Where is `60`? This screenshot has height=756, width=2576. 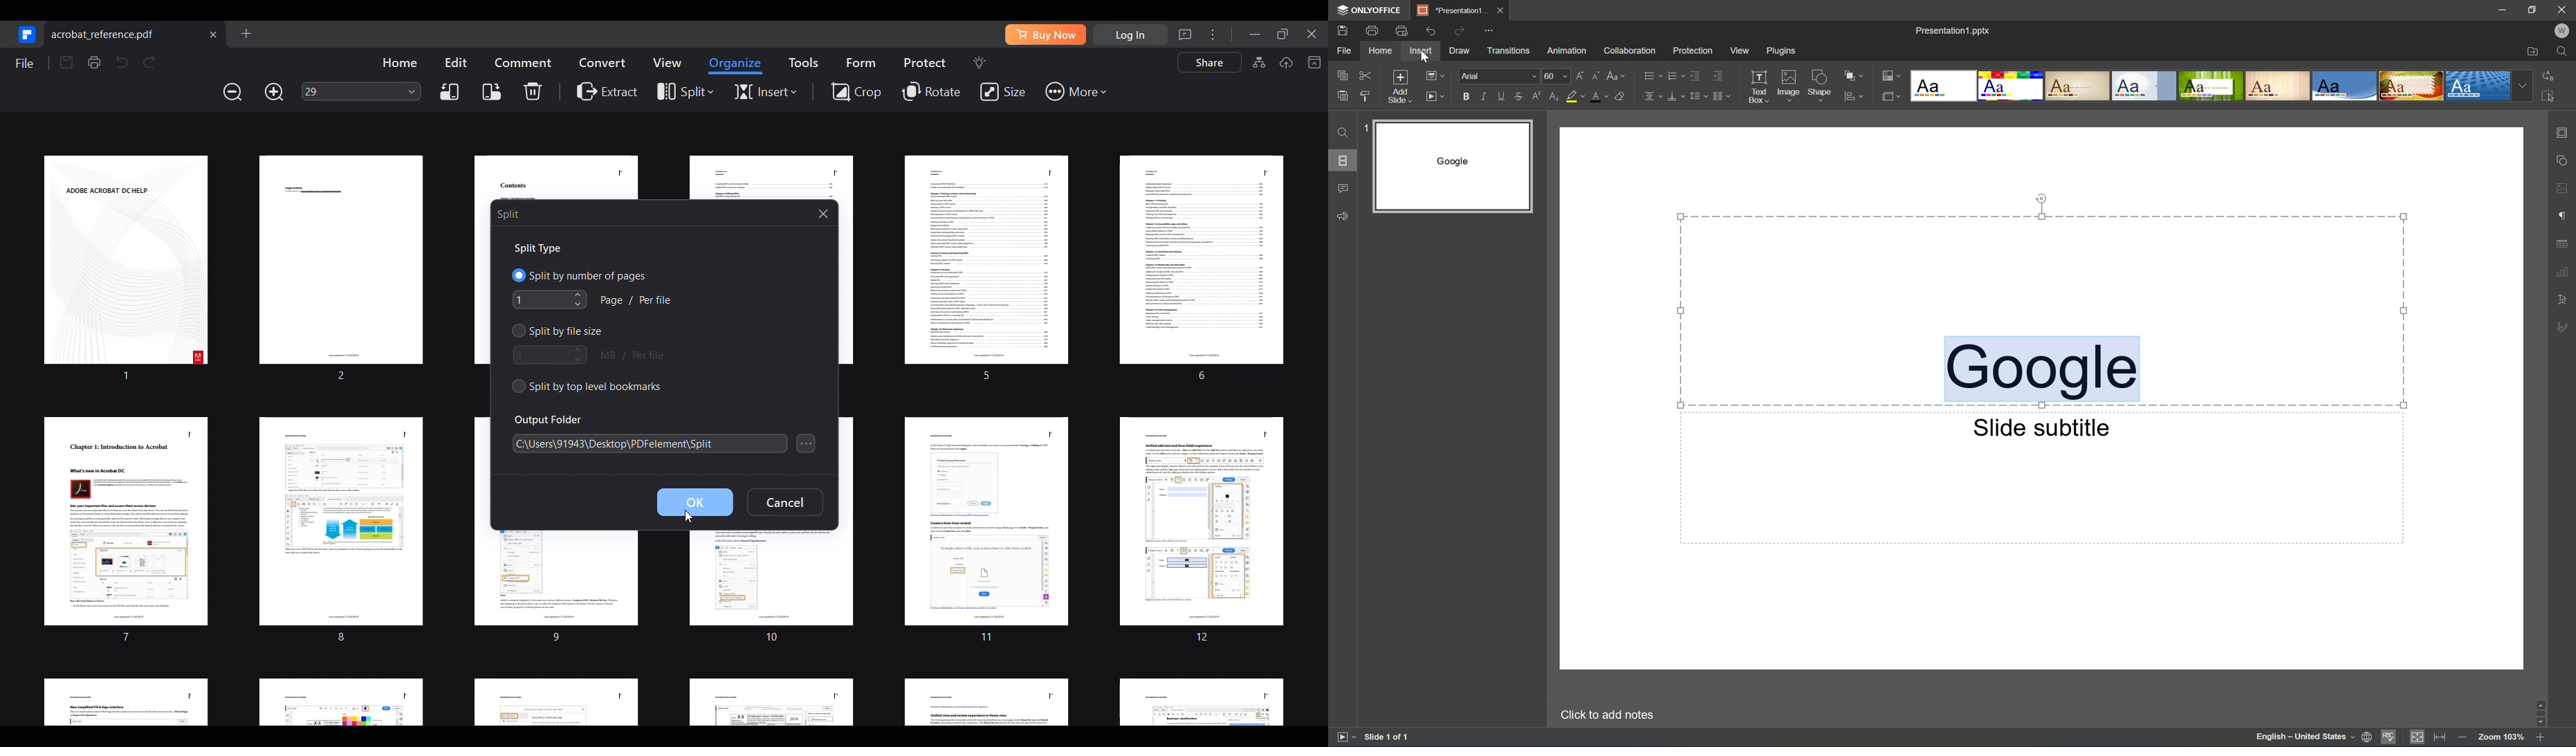
60 is located at coordinates (1554, 76).